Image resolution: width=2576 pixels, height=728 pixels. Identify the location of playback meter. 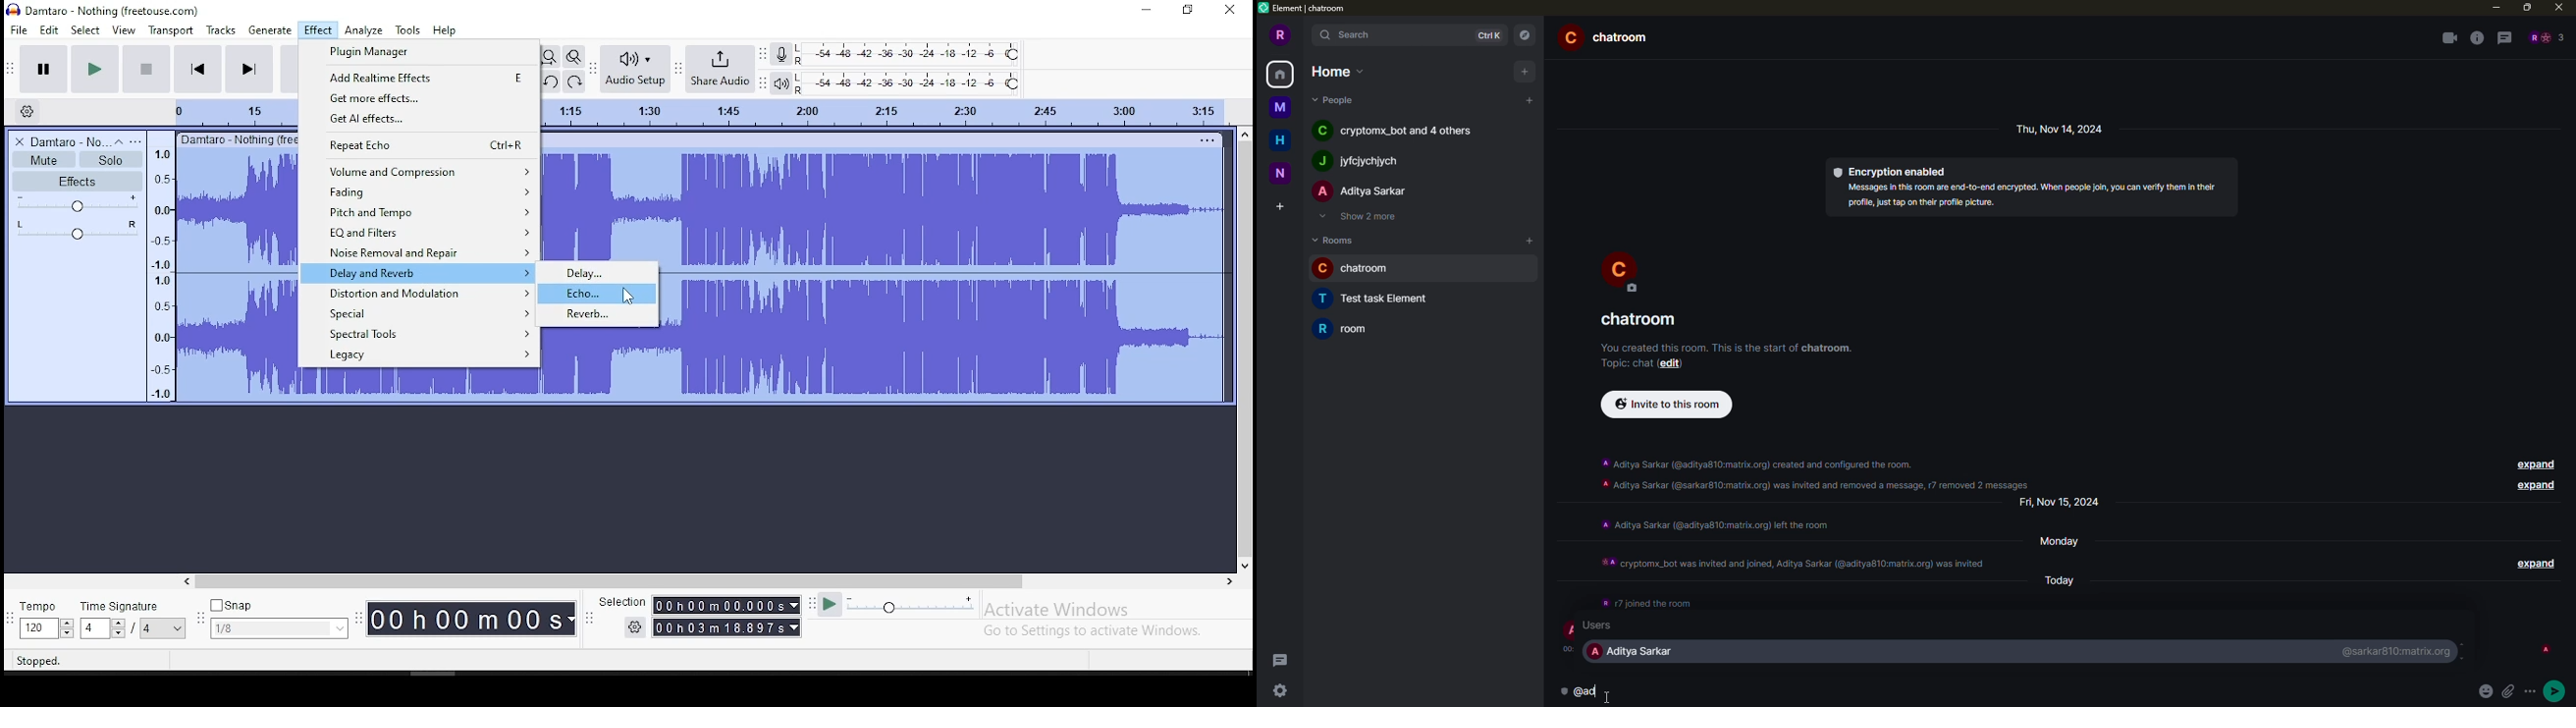
(781, 83).